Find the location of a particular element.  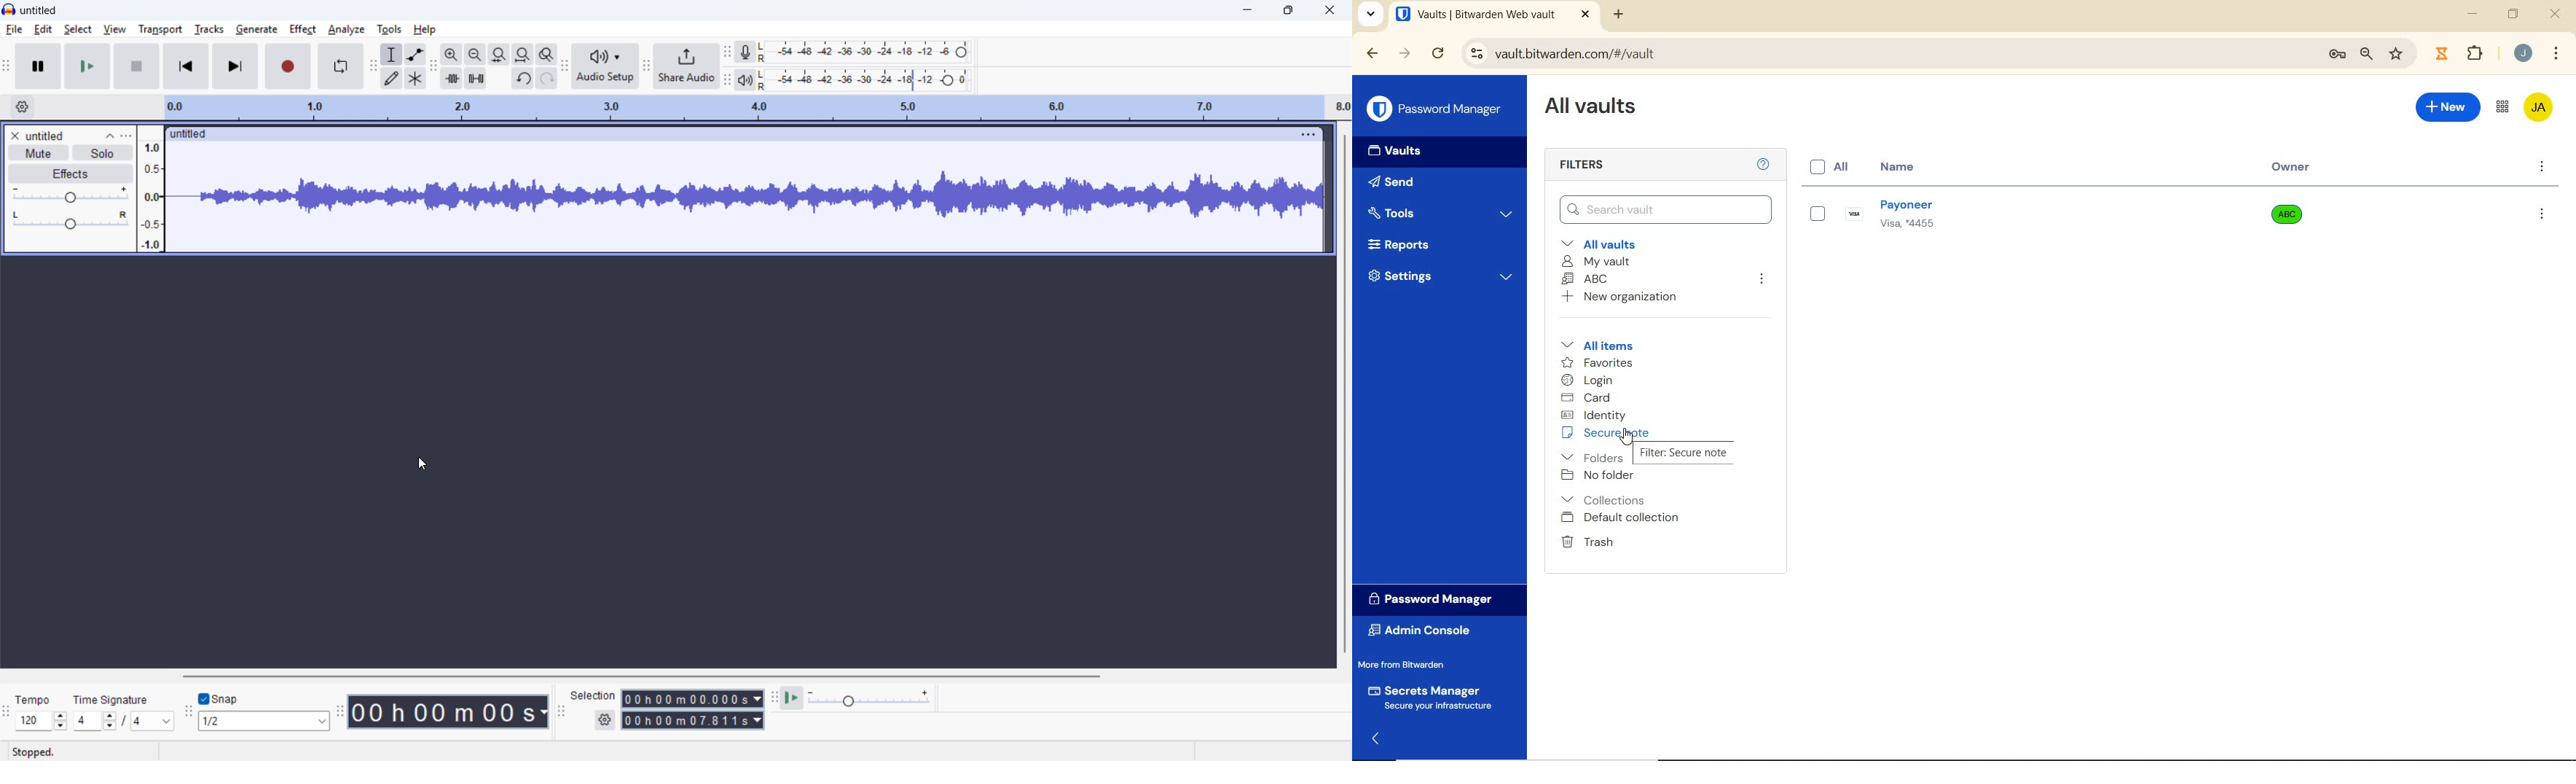

recording level is located at coordinates (869, 51).